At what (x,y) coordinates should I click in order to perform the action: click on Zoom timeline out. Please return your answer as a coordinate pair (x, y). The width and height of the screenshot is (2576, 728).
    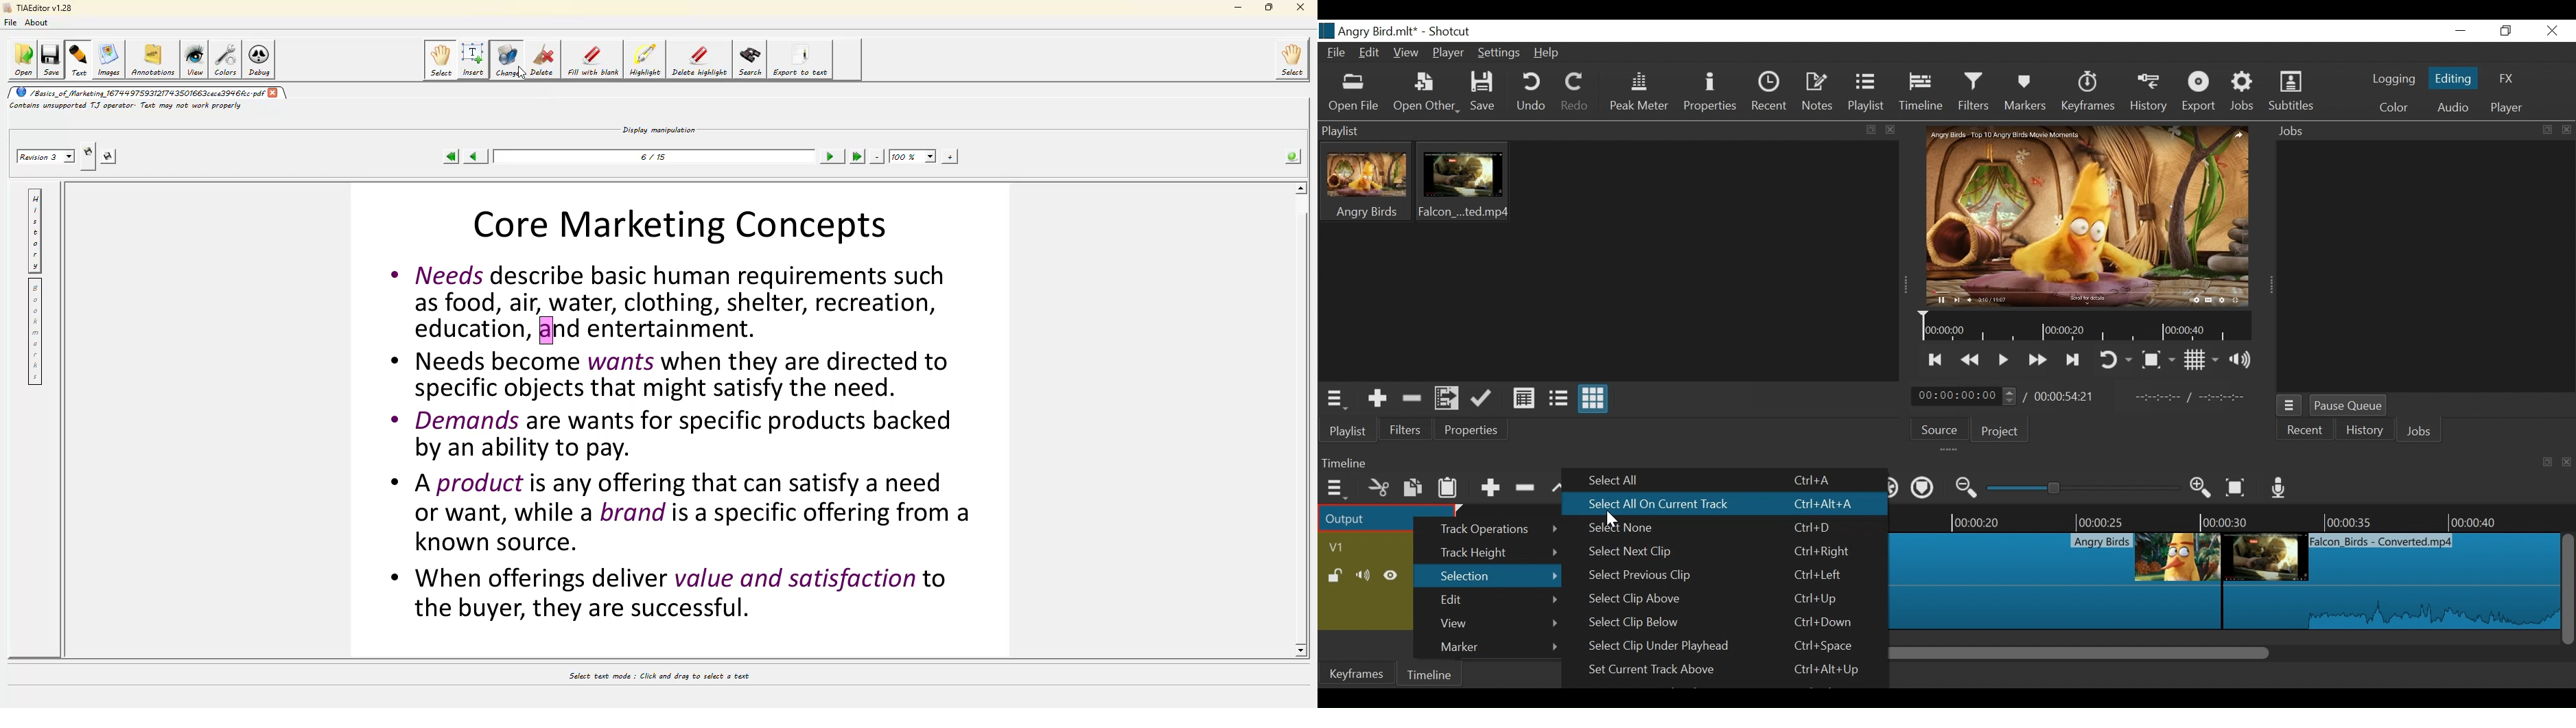
    Looking at the image, I should click on (1966, 488).